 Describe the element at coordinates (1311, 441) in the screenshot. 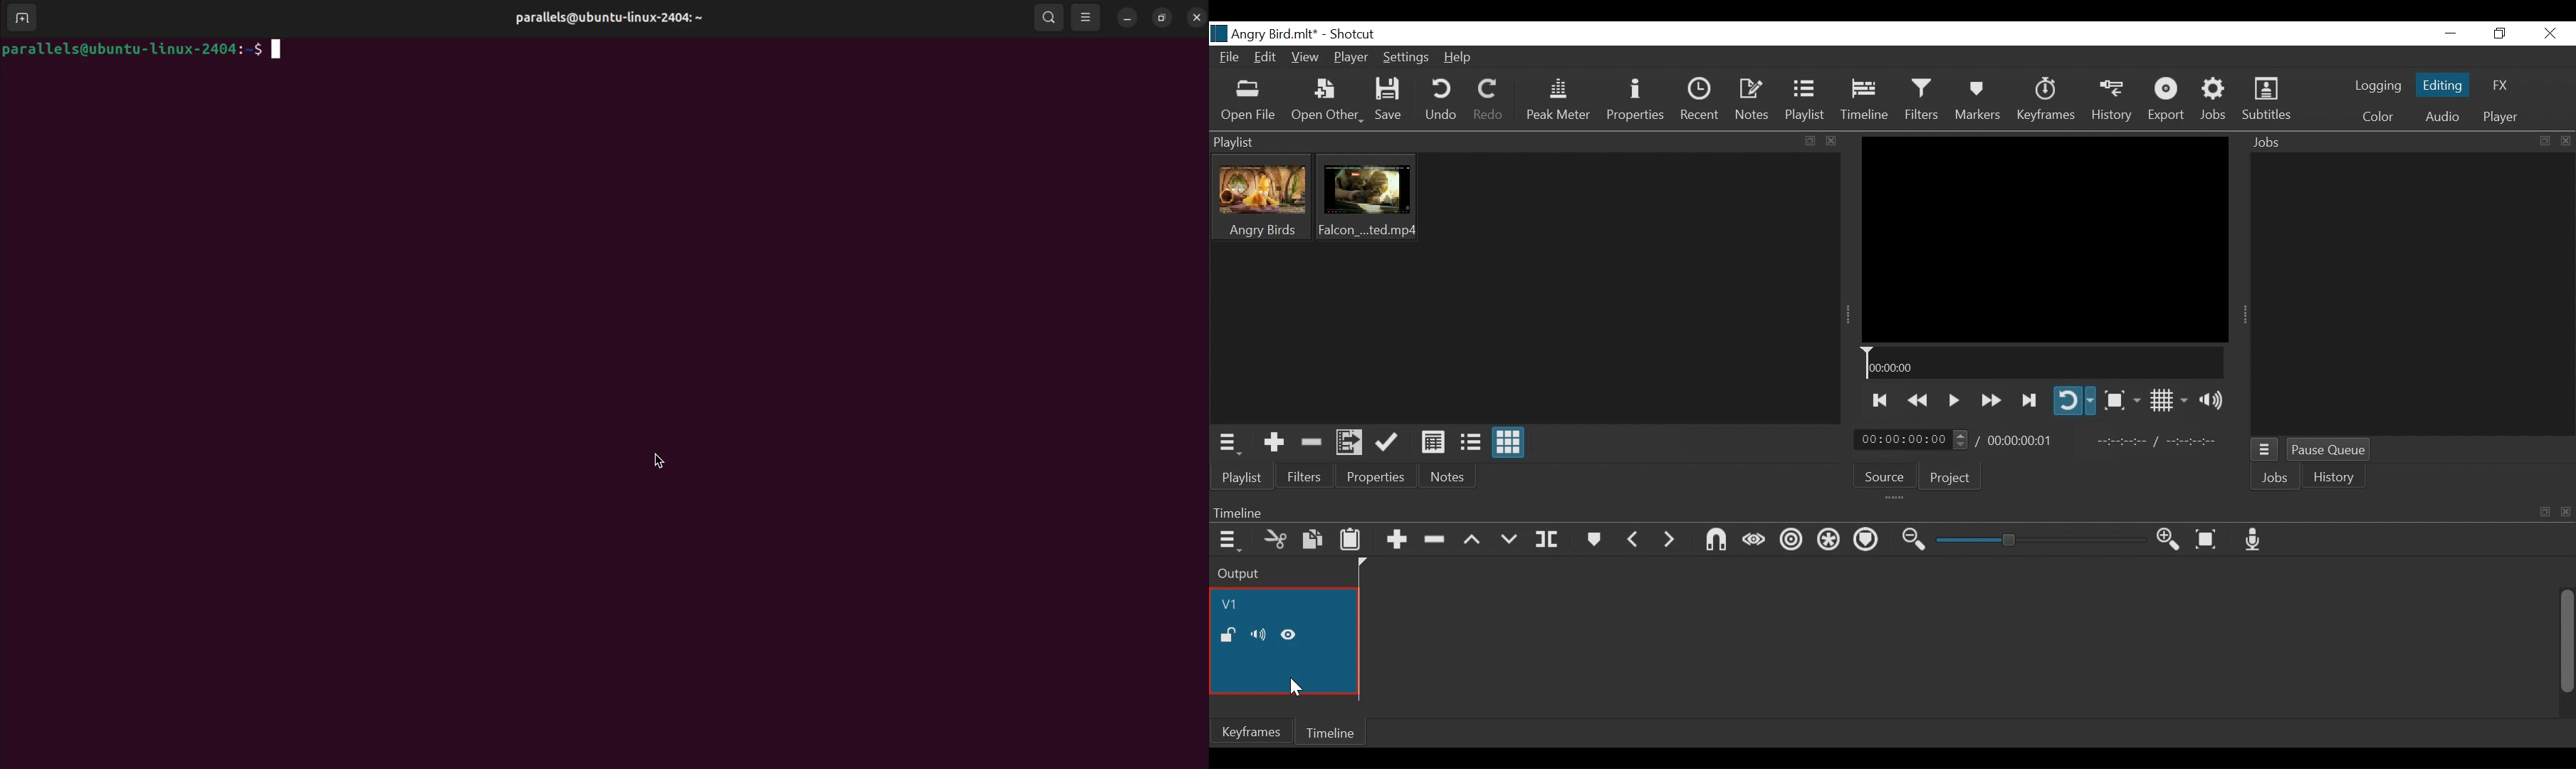

I see `Remove cut` at that location.